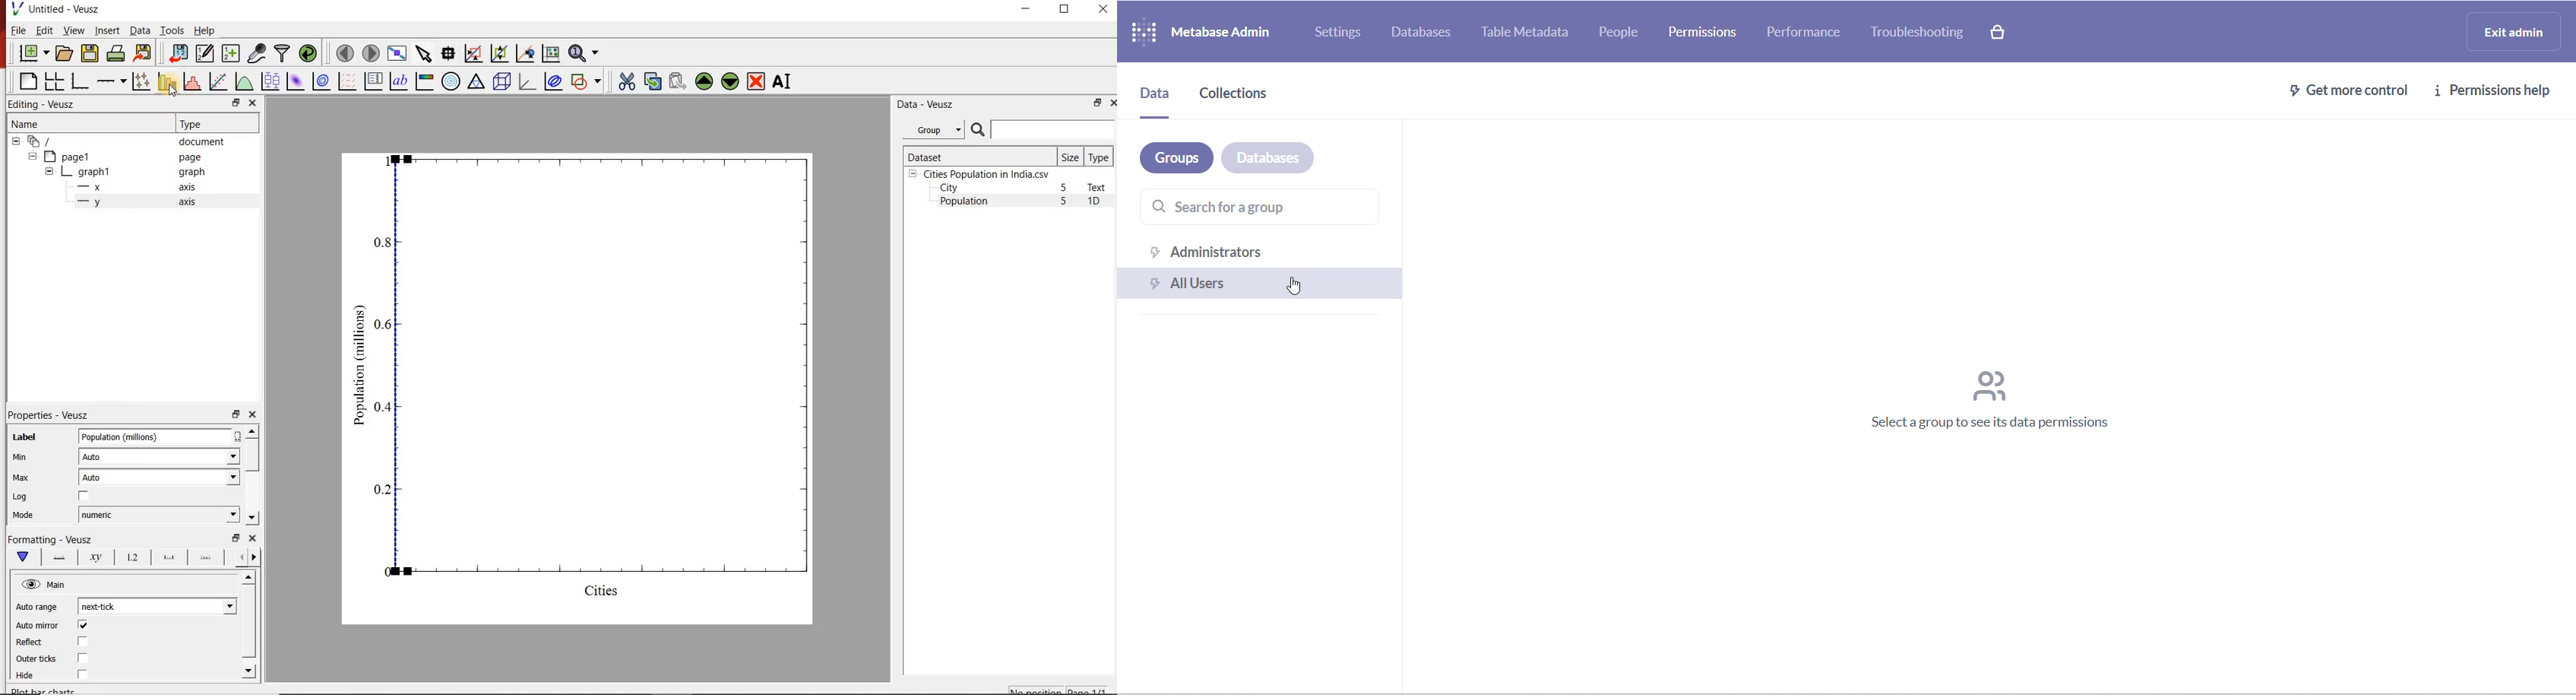  Describe the element at coordinates (45, 584) in the screenshot. I see `Main` at that location.